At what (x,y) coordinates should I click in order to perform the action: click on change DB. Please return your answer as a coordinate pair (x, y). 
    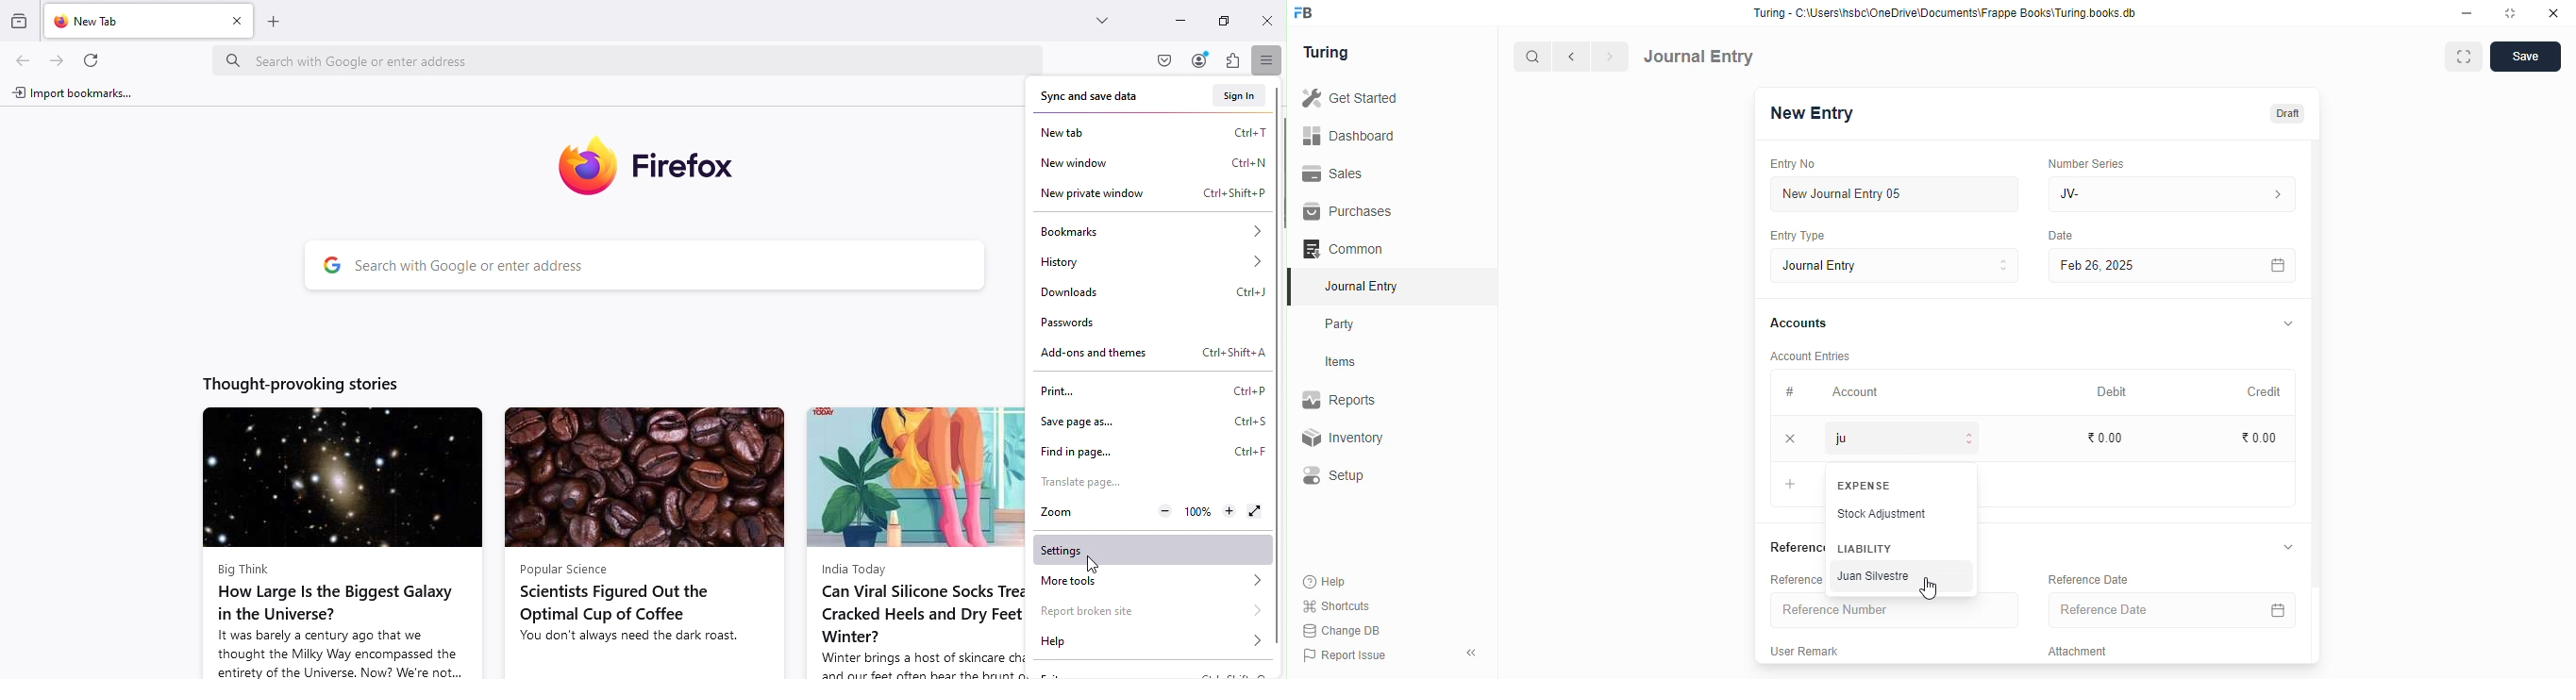
    Looking at the image, I should click on (1342, 631).